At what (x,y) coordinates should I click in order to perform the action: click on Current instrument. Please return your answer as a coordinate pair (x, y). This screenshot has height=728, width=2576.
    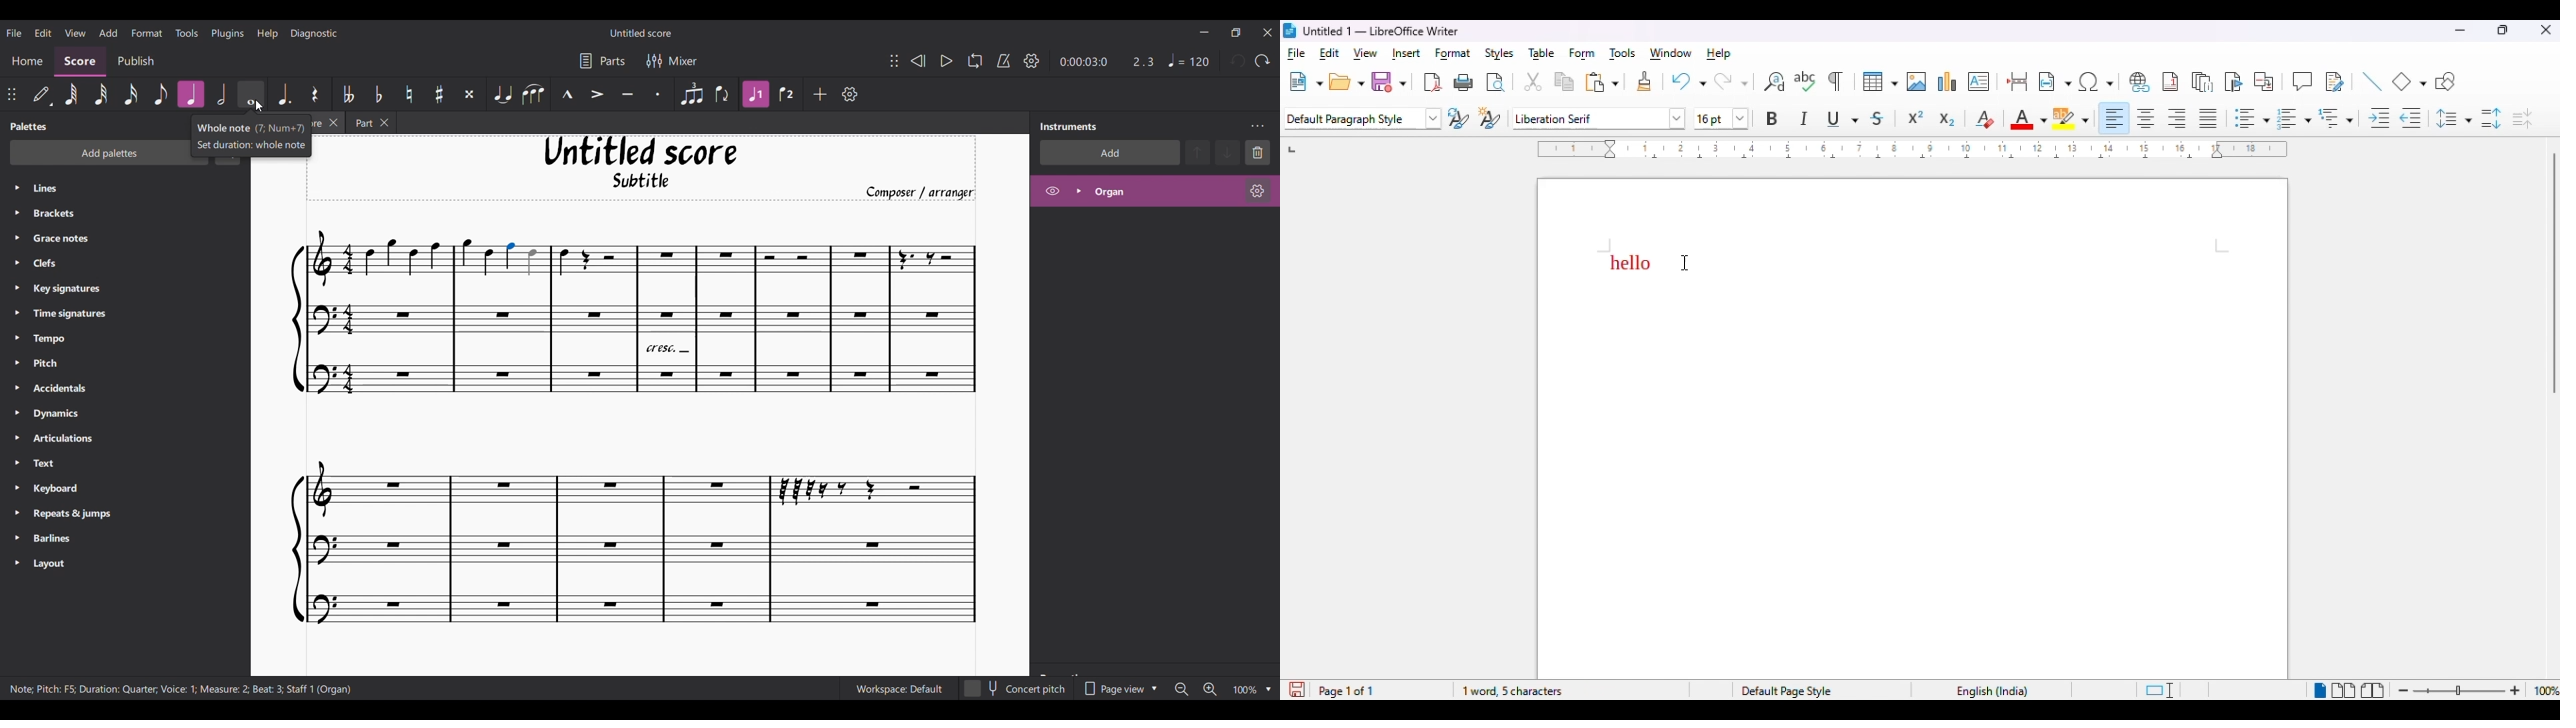
    Looking at the image, I should click on (1165, 191).